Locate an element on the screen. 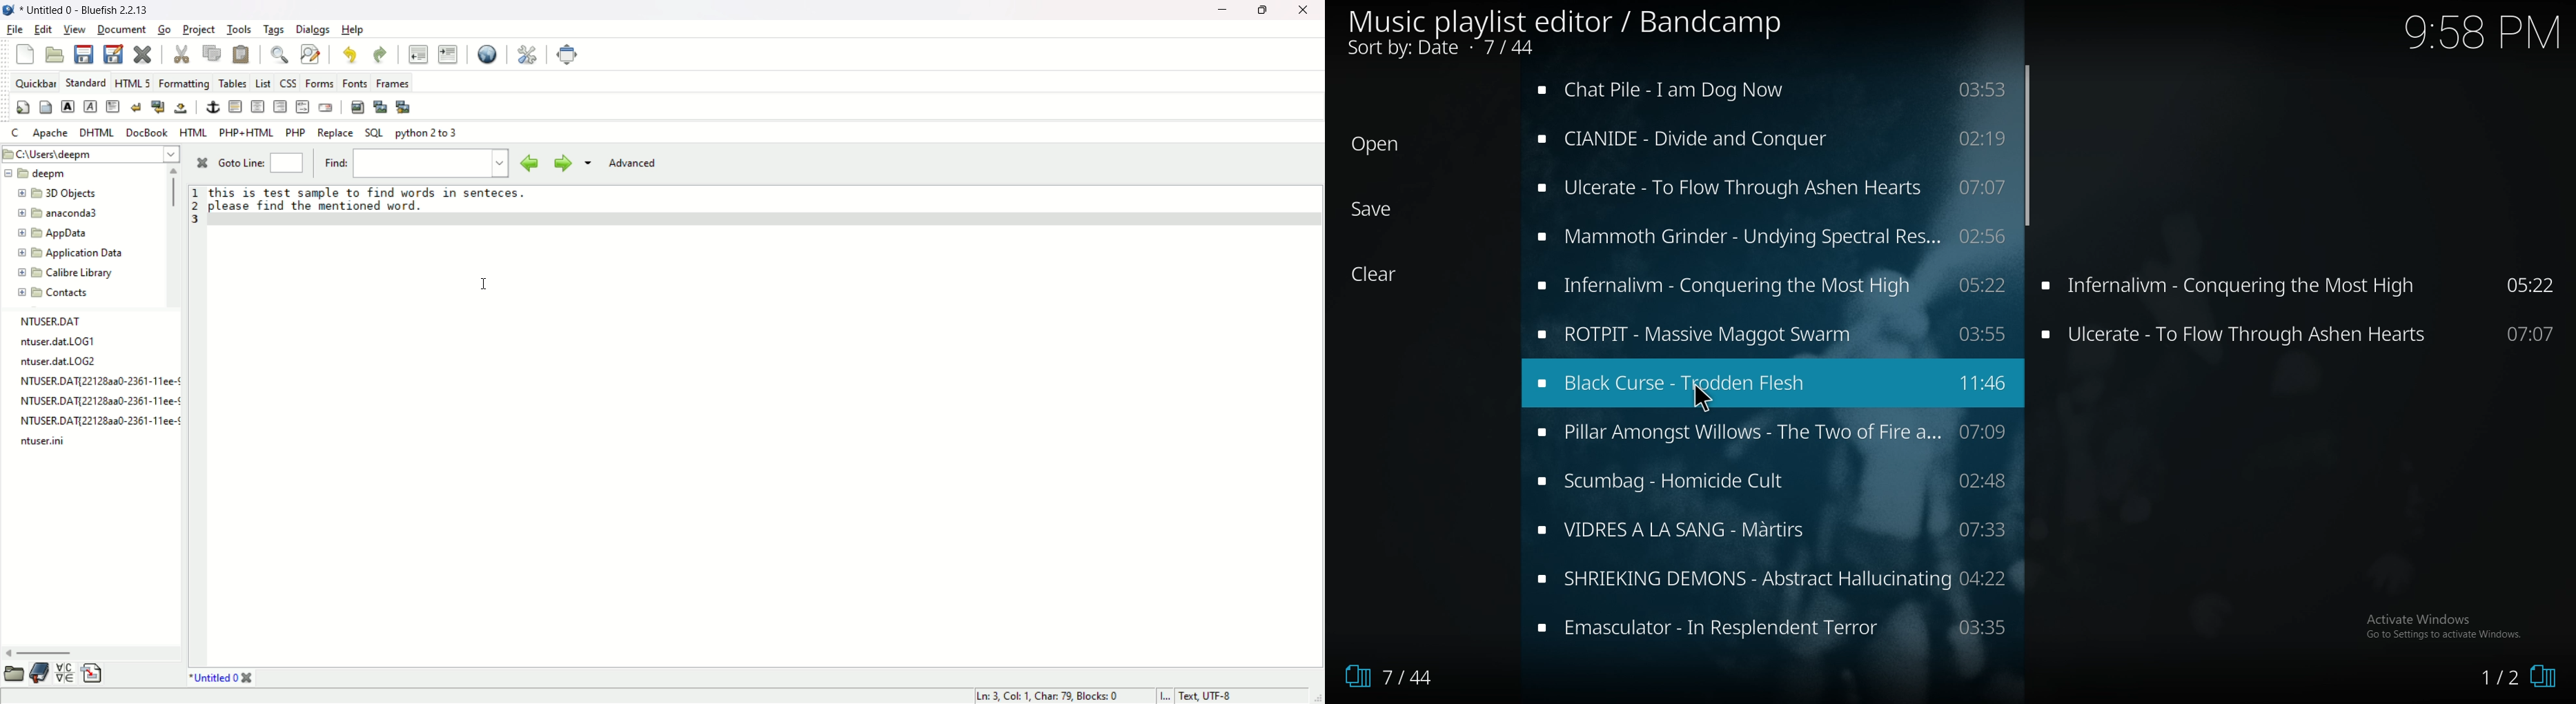 This screenshot has height=728, width=2576. go is located at coordinates (165, 28).